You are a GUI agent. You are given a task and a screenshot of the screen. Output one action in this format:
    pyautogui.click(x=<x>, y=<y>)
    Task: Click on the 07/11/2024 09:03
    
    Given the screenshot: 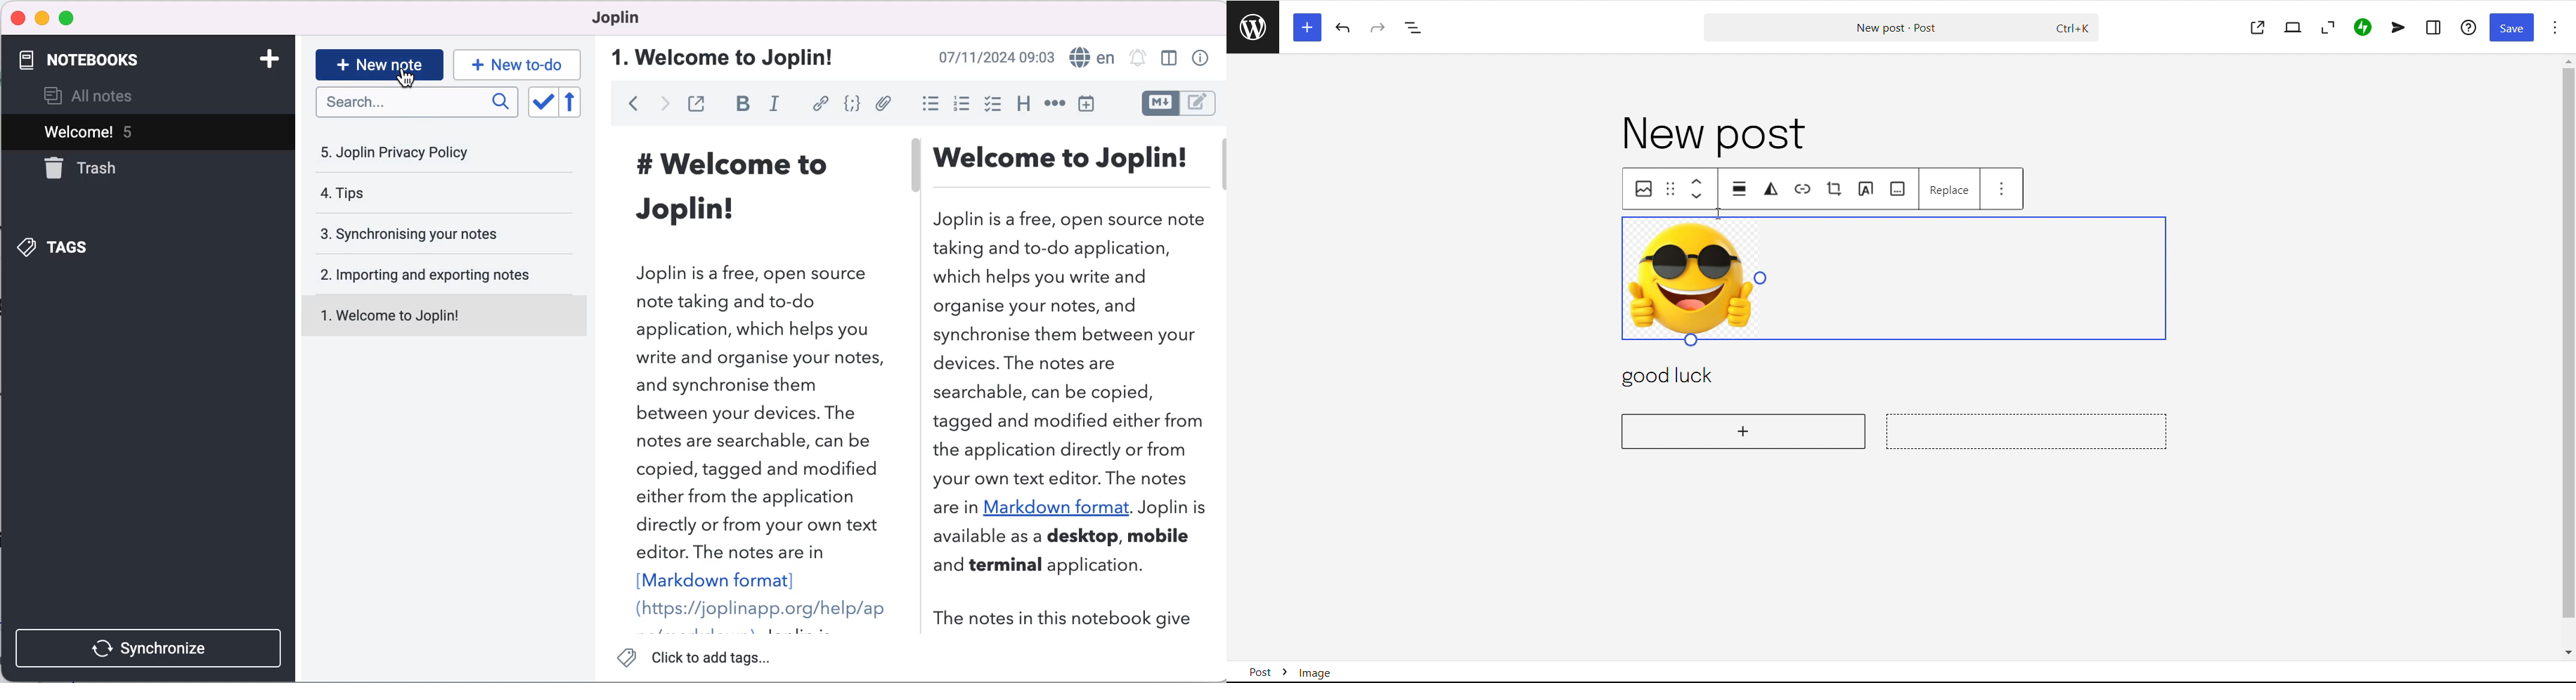 What is the action you would take?
    pyautogui.click(x=997, y=58)
    